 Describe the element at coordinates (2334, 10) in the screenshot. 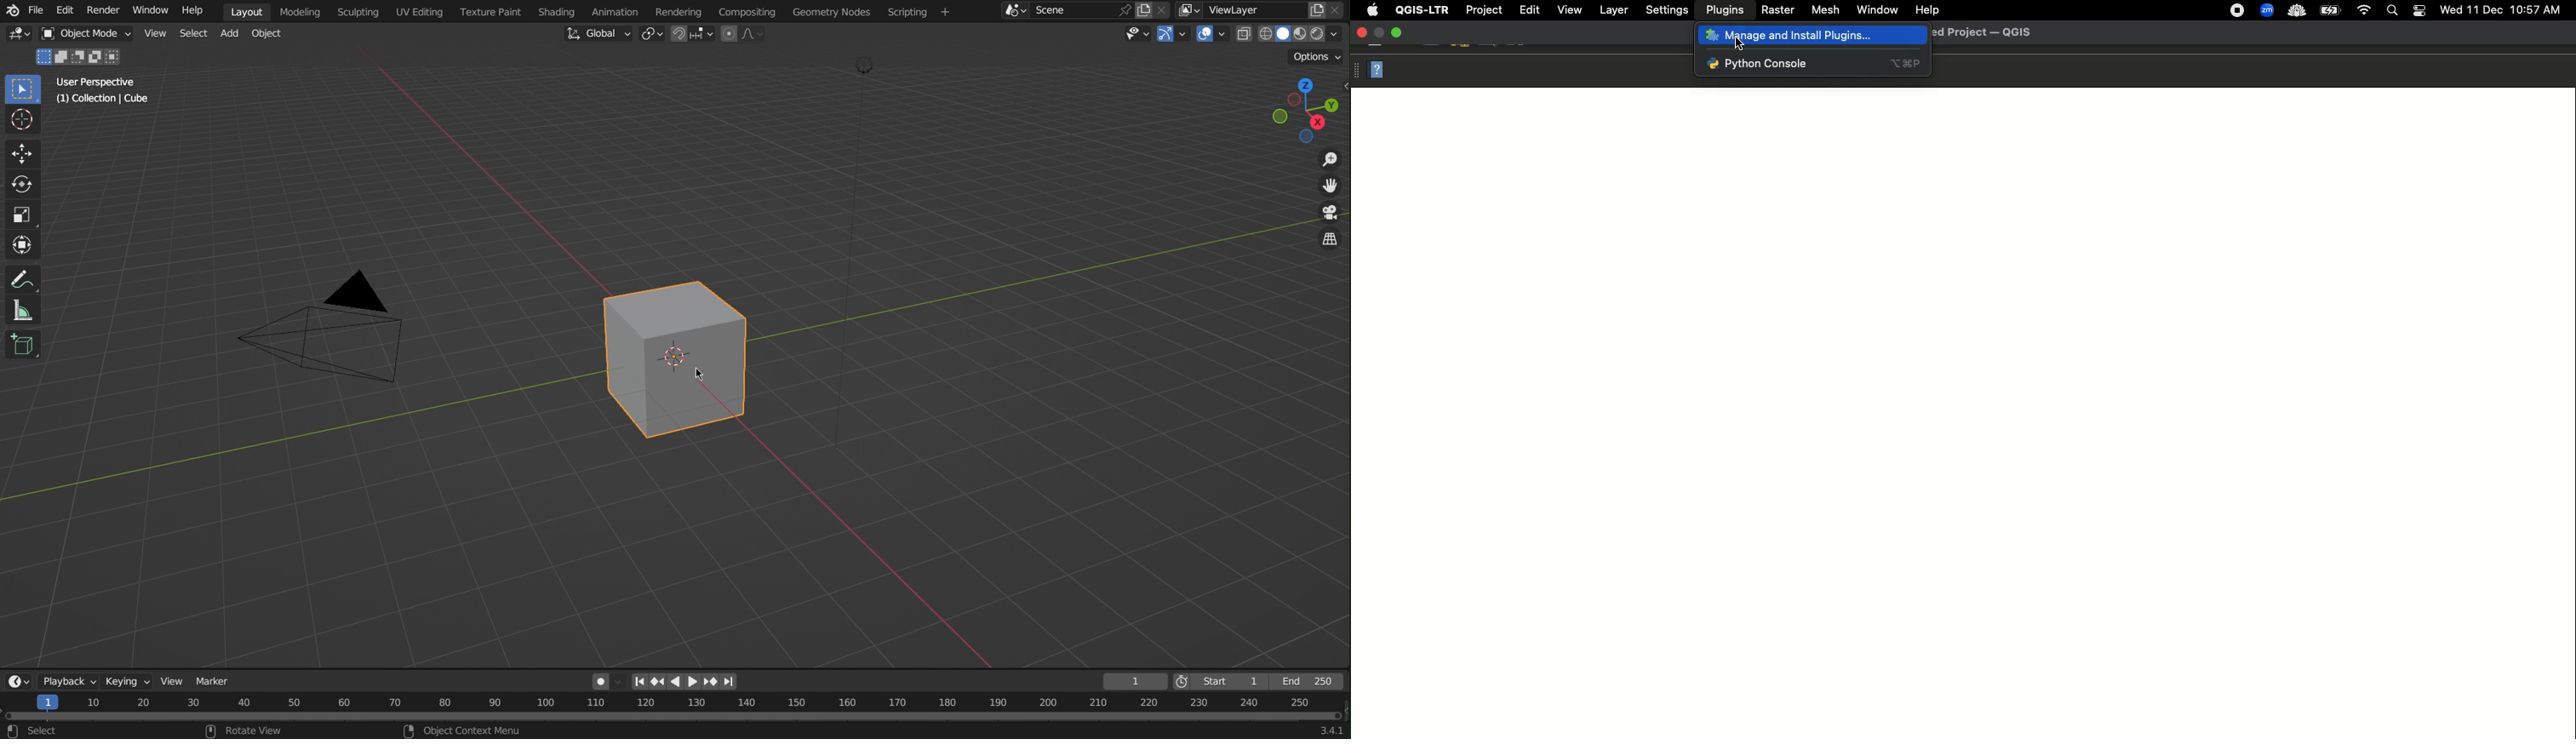

I see `Charge` at that location.